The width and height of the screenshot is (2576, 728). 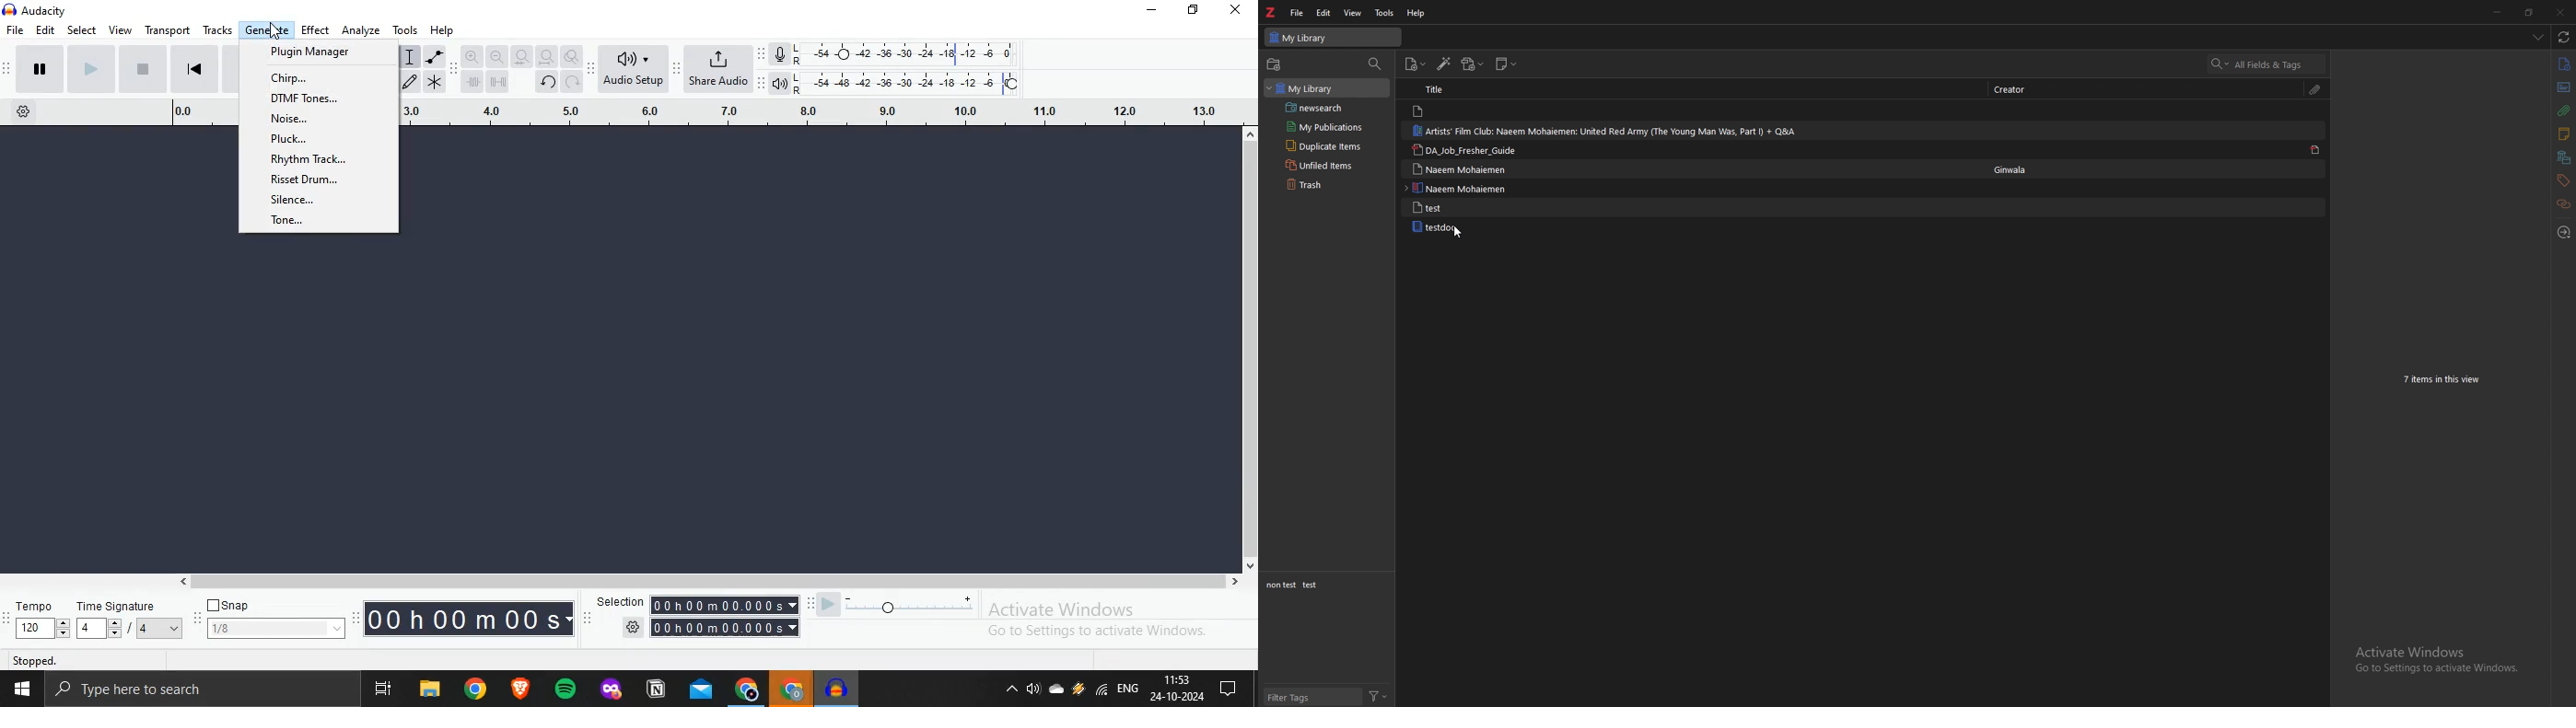 What do you see at coordinates (410, 57) in the screenshot?
I see `Typing` at bounding box center [410, 57].